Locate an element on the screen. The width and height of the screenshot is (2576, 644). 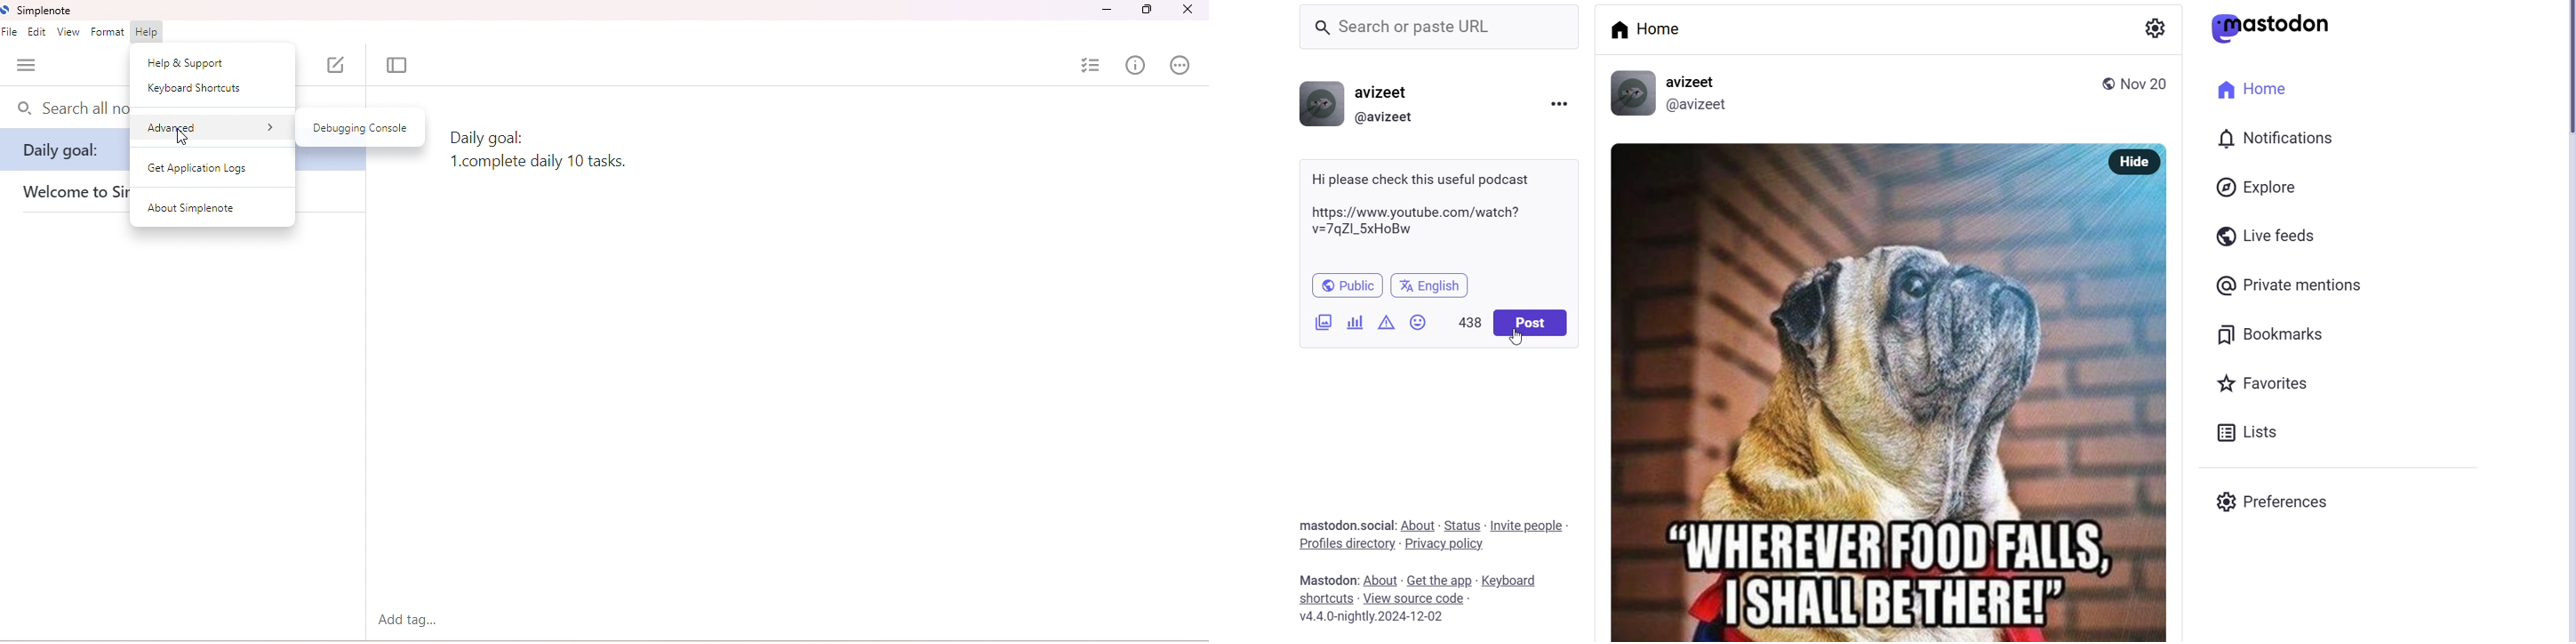
add images is located at coordinates (1322, 324).